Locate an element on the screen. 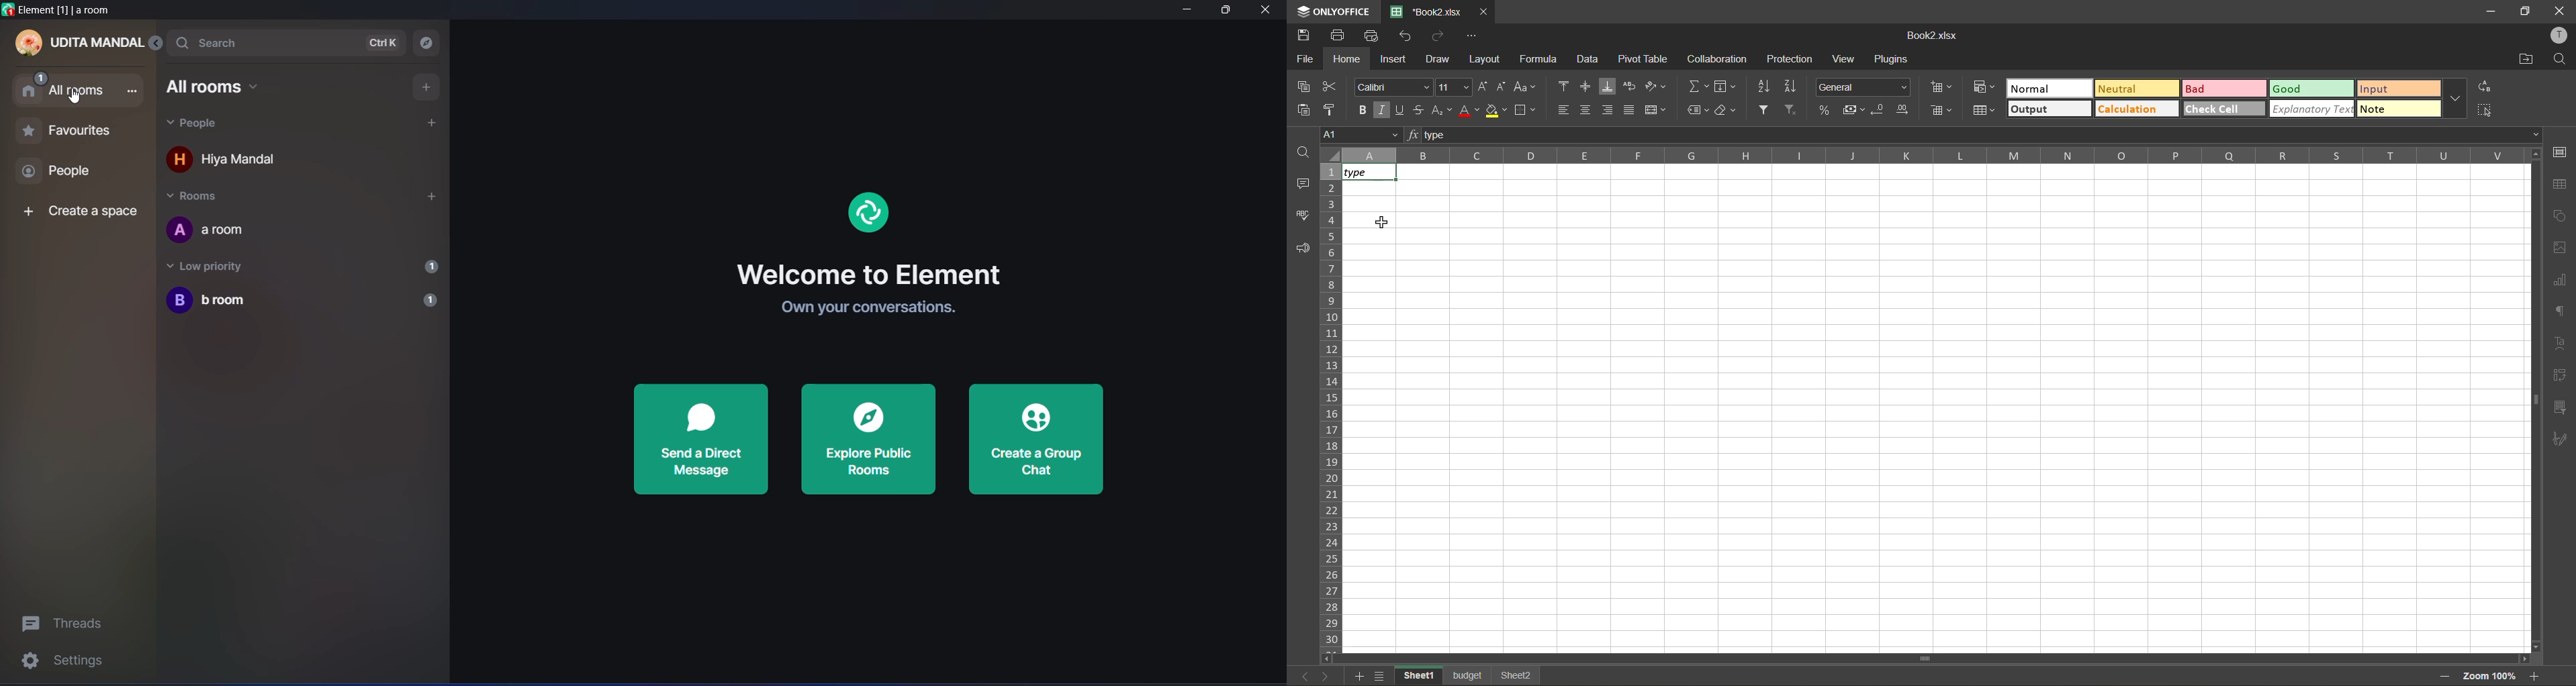 This screenshot has height=700, width=2576. sort ascending is located at coordinates (1767, 86).